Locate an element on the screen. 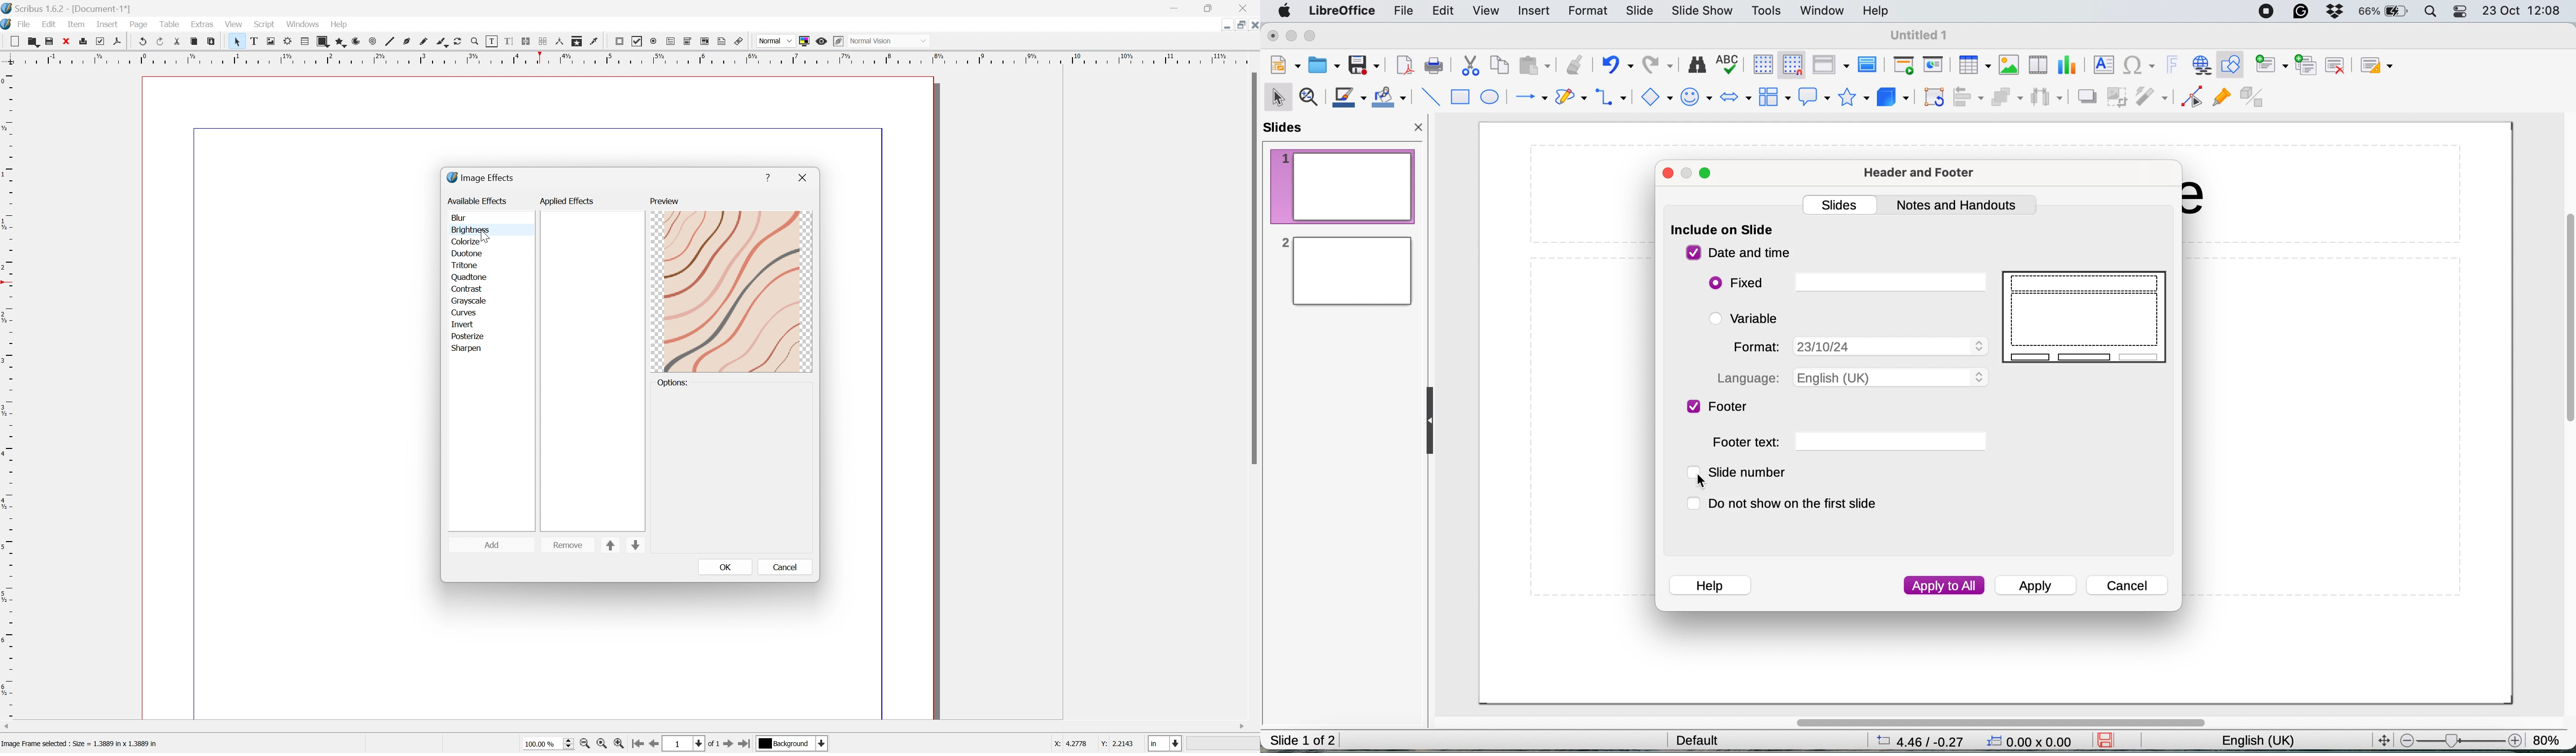 The height and width of the screenshot is (756, 2576). duplicate slide is located at coordinates (2307, 64).